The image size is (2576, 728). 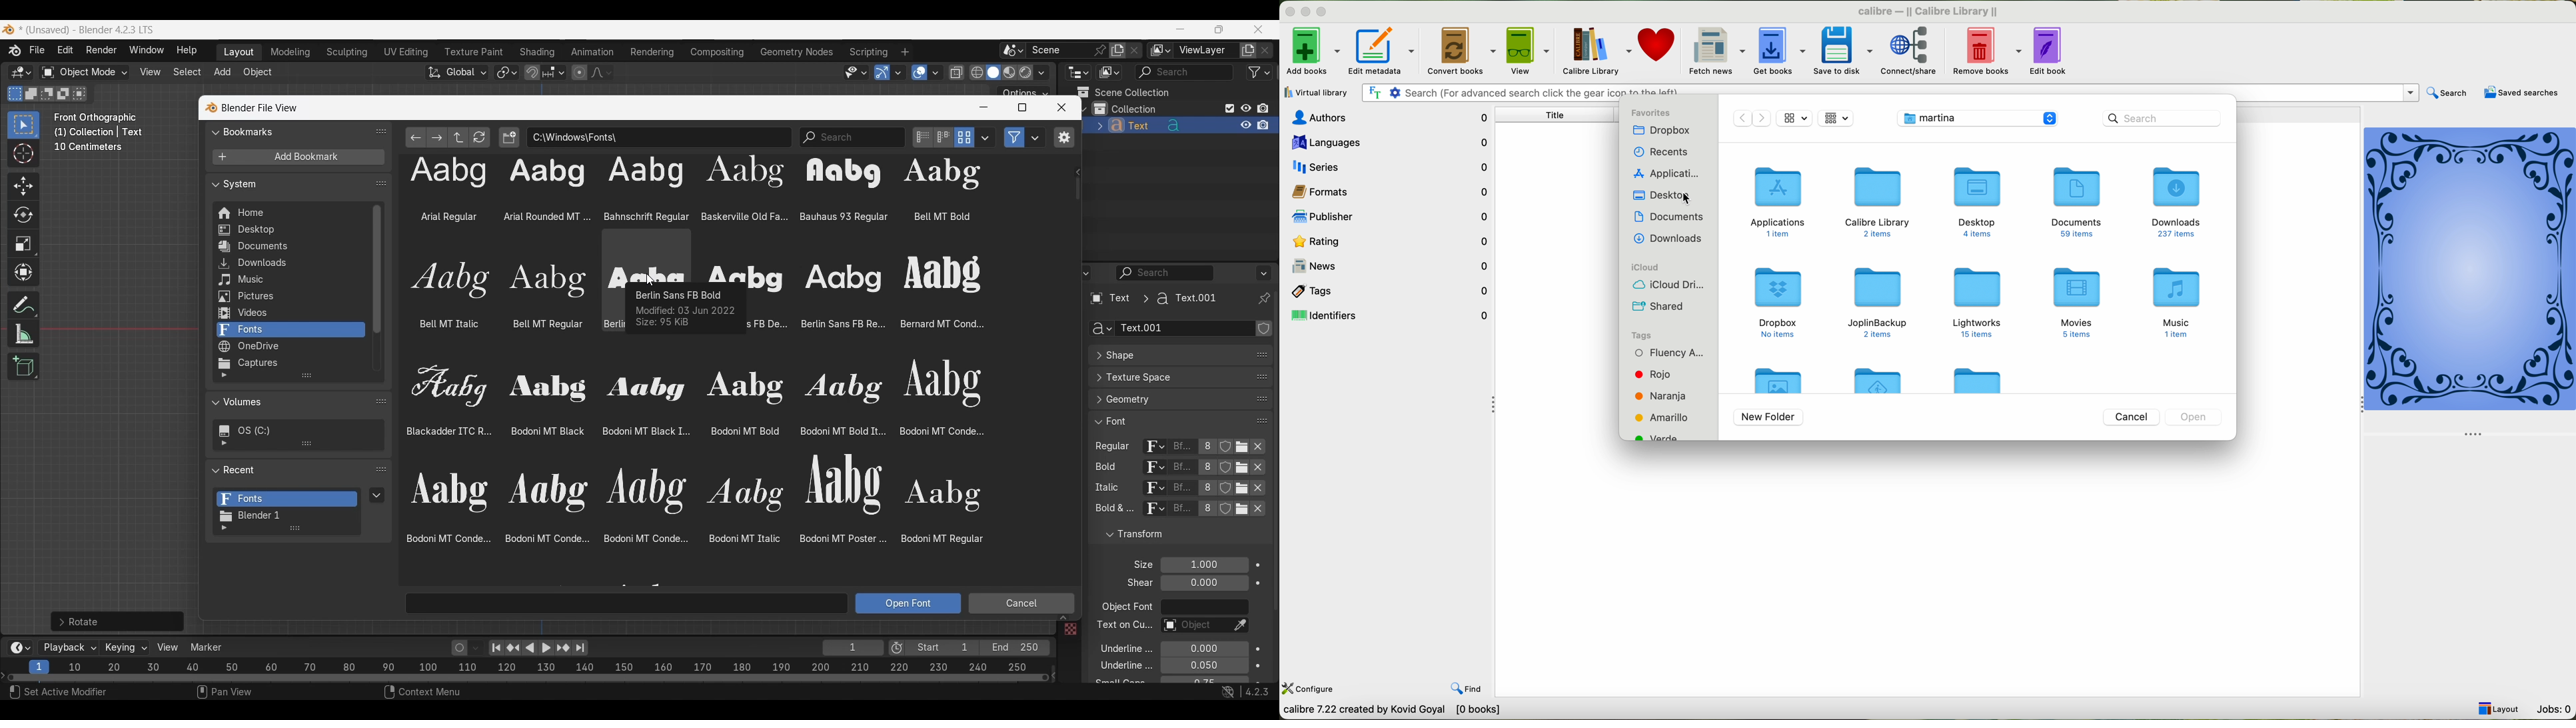 What do you see at coordinates (23, 125) in the screenshot?
I see `Select box` at bounding box center [23, 125].